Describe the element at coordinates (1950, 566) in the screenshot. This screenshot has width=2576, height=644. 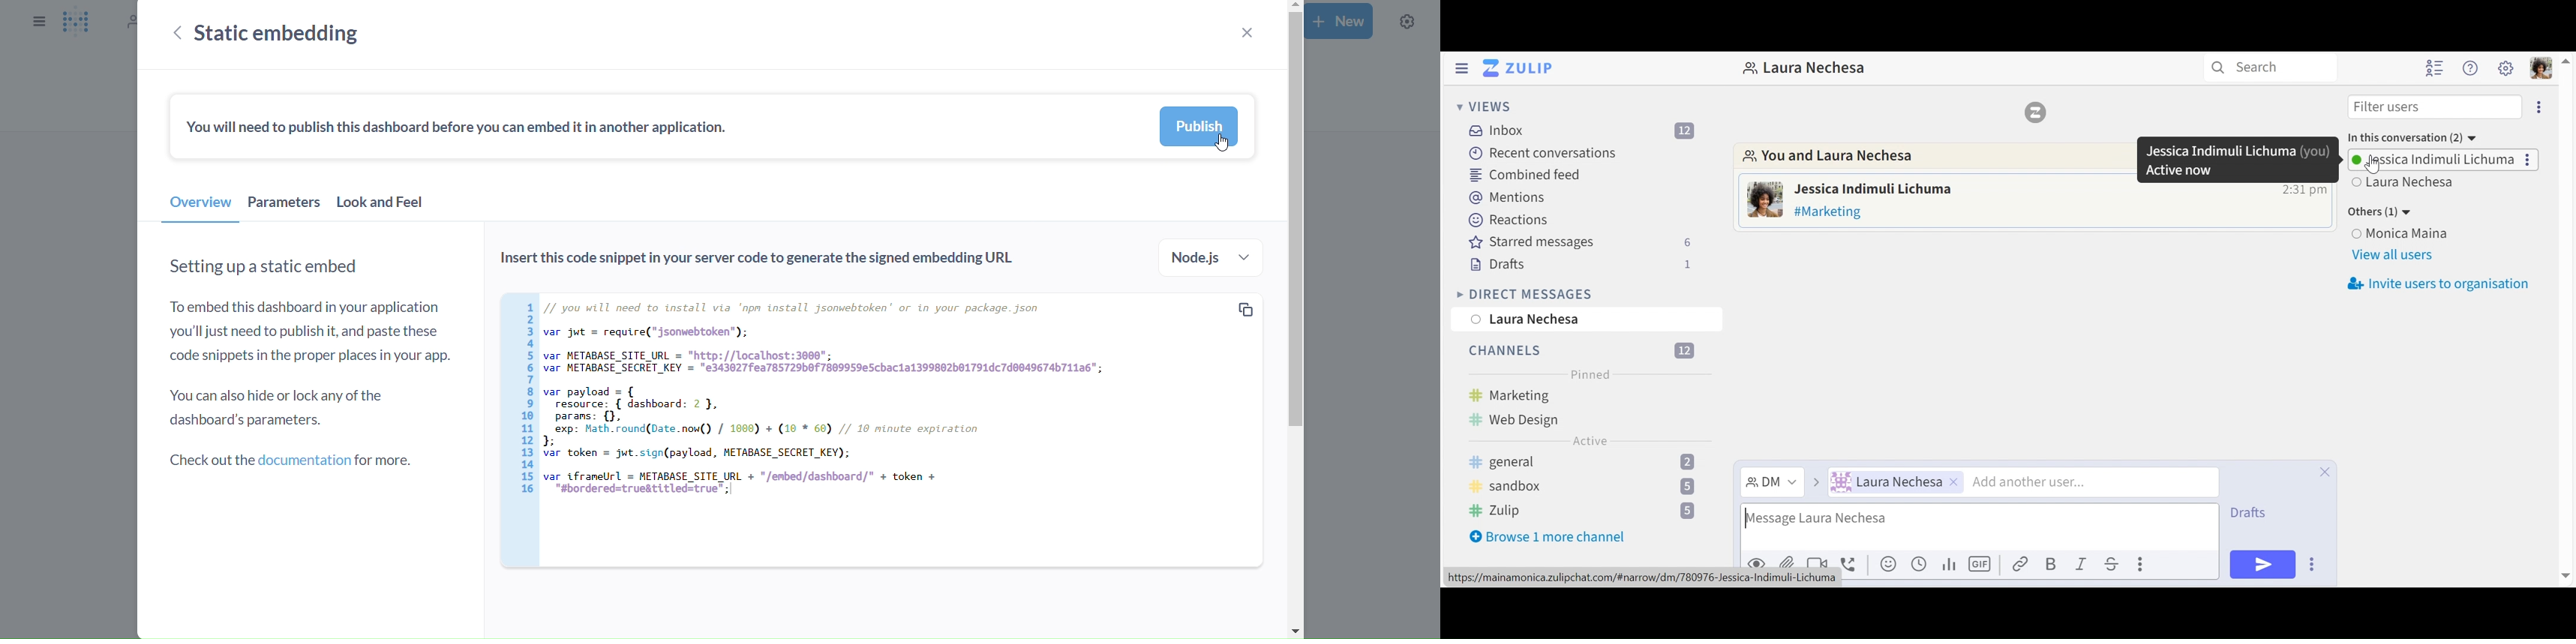
I see `Add poll` at that location.